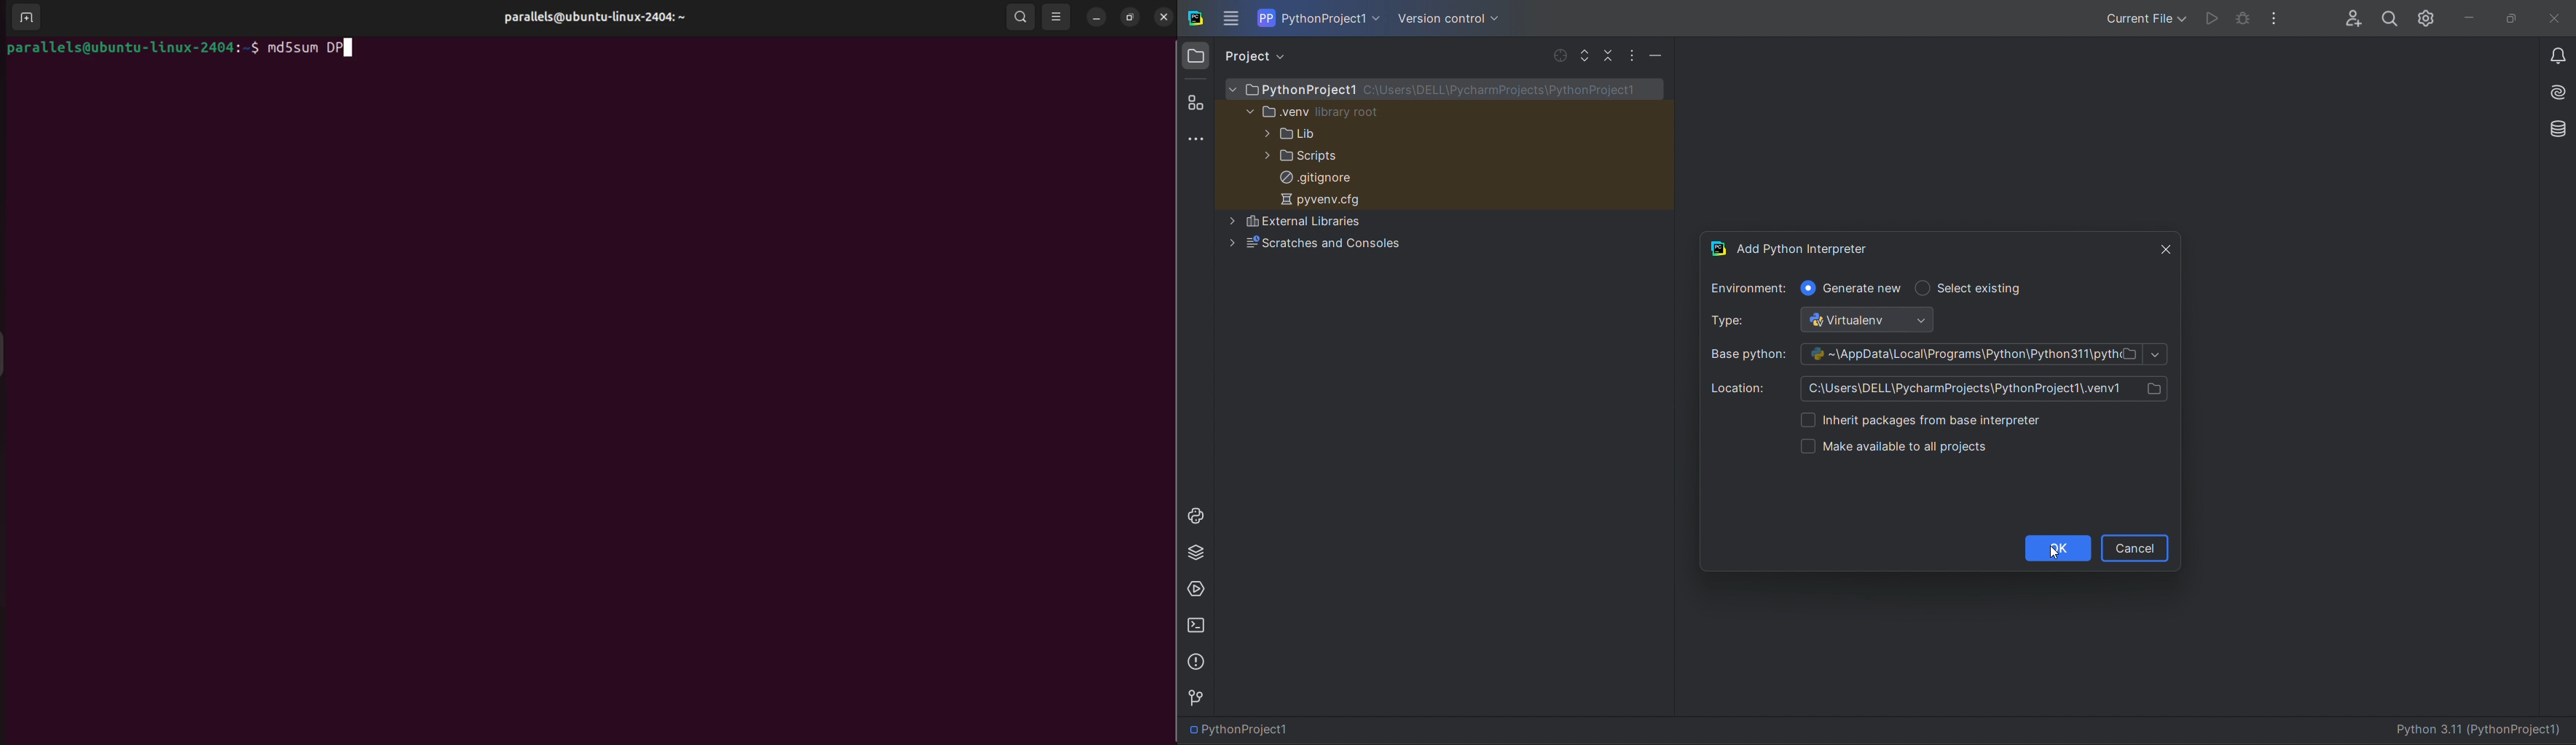 This screenshot has height=756, width=2576. What do you see at coordinates (1946, 386) in the screenshot?
I see `location` at bounding box center [1946, 386].